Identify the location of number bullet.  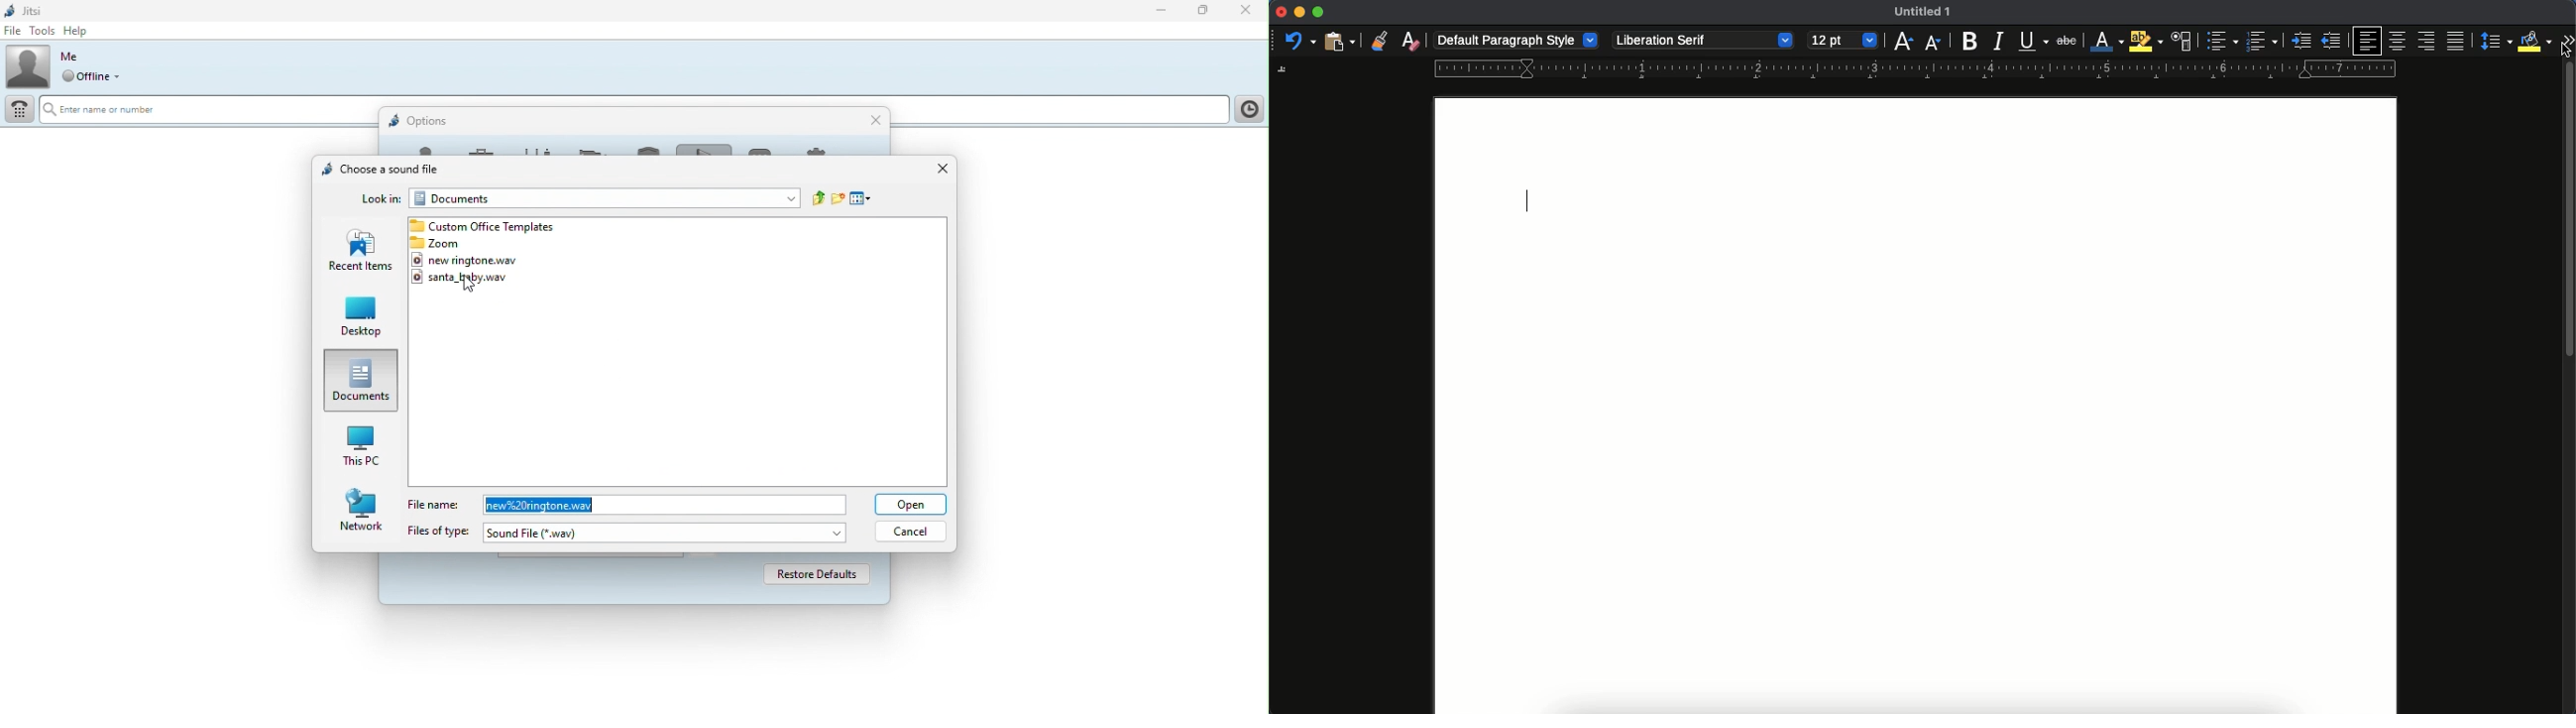
(2261, 42).